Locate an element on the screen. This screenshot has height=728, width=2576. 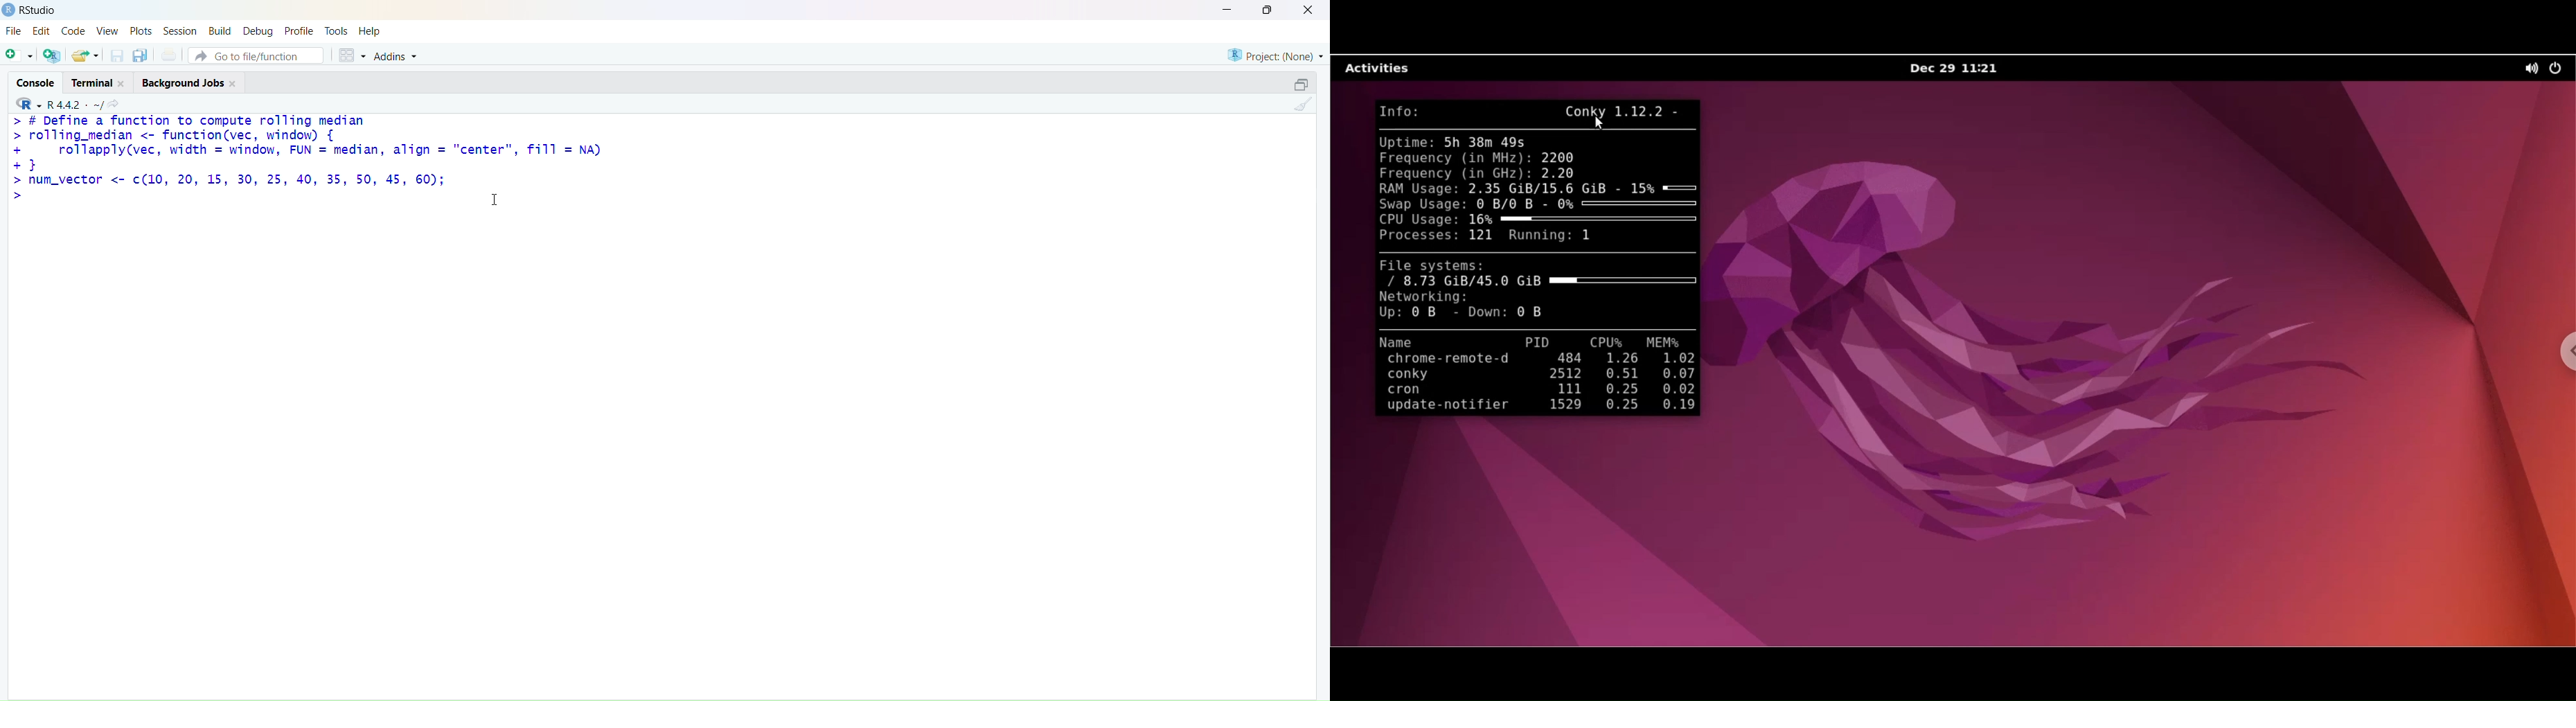
tools is located at coordinates (337, 31).